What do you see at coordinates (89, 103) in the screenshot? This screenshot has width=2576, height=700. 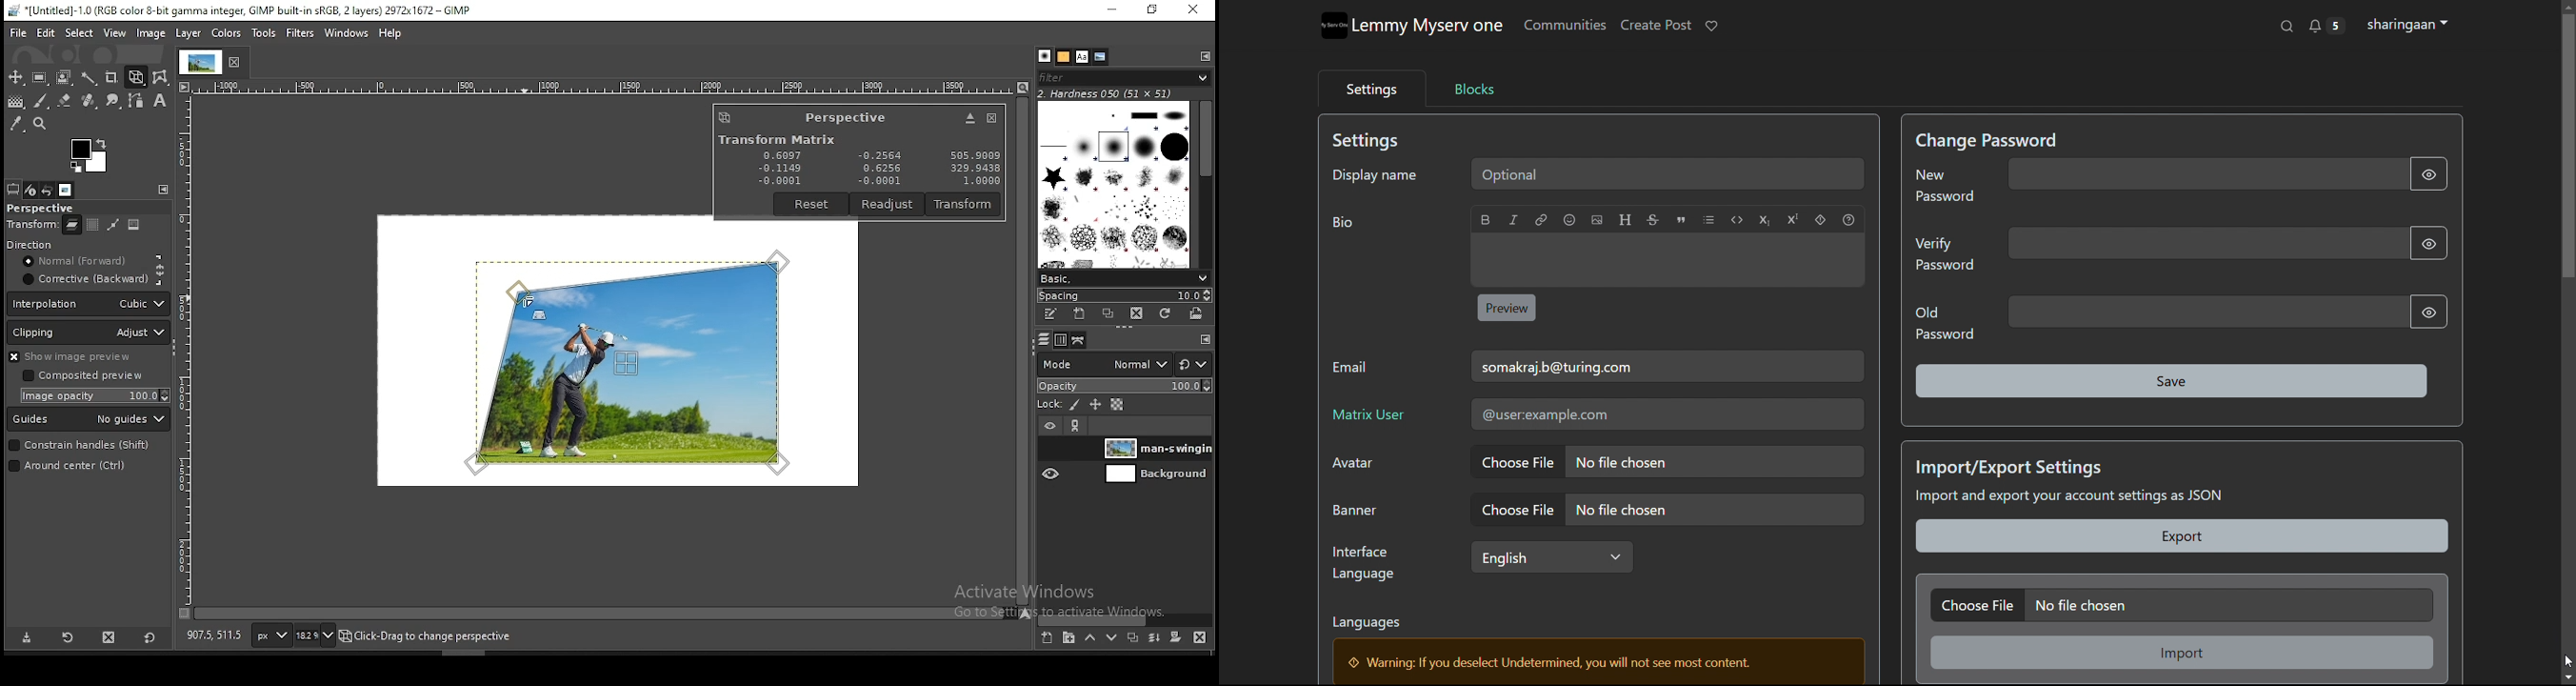 I see `heal tool` at bounding box center [89, 103].